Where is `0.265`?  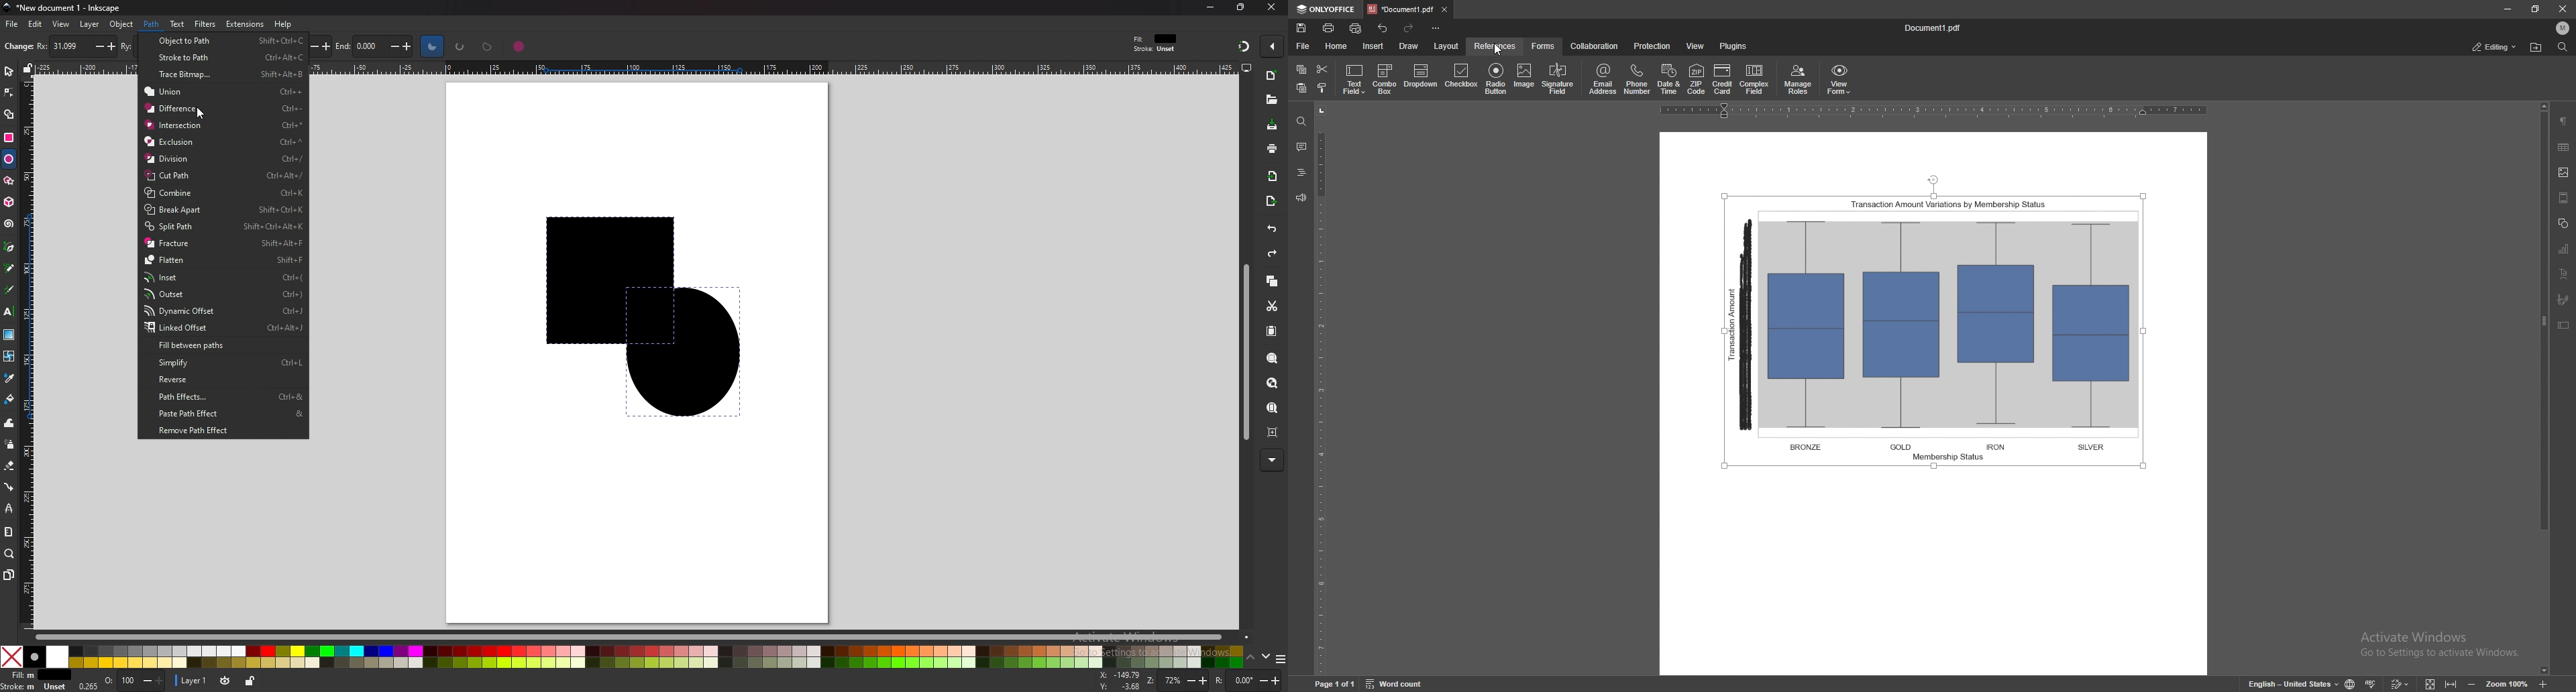 0.265 is located at coordinates (87, 687).